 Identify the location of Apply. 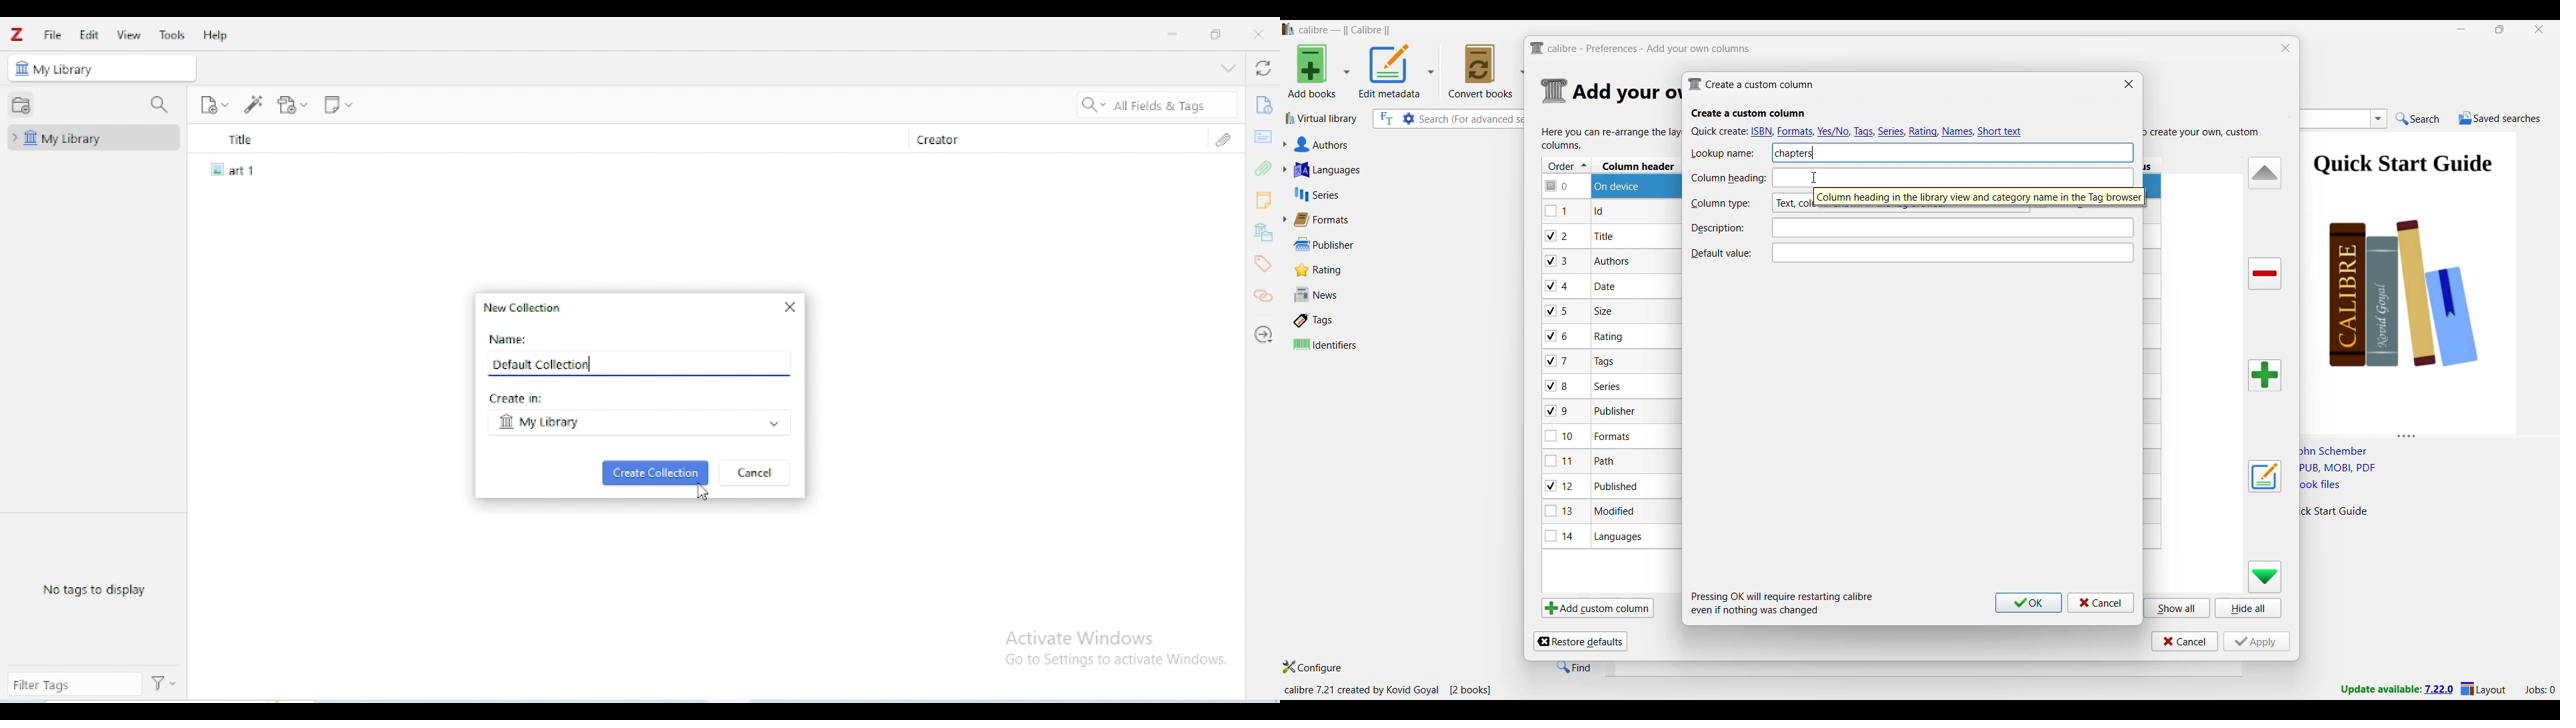
(2257, 641).